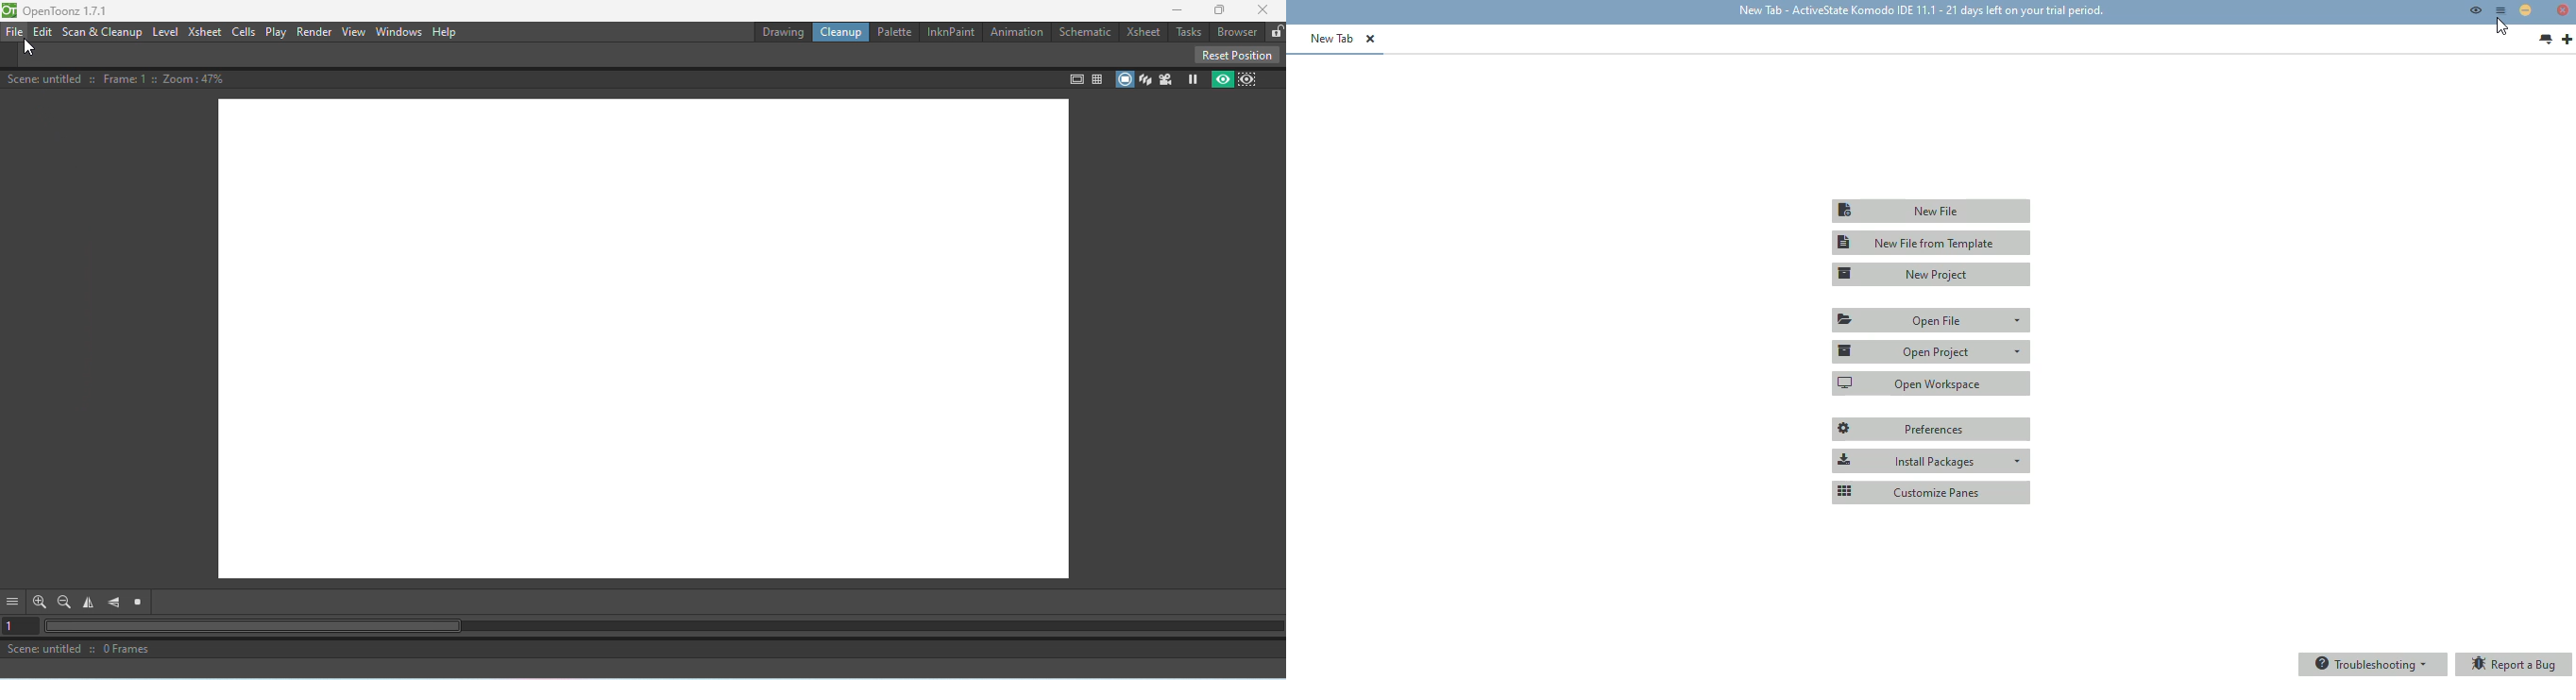  I want to click on Cursor, so click(29, 50).